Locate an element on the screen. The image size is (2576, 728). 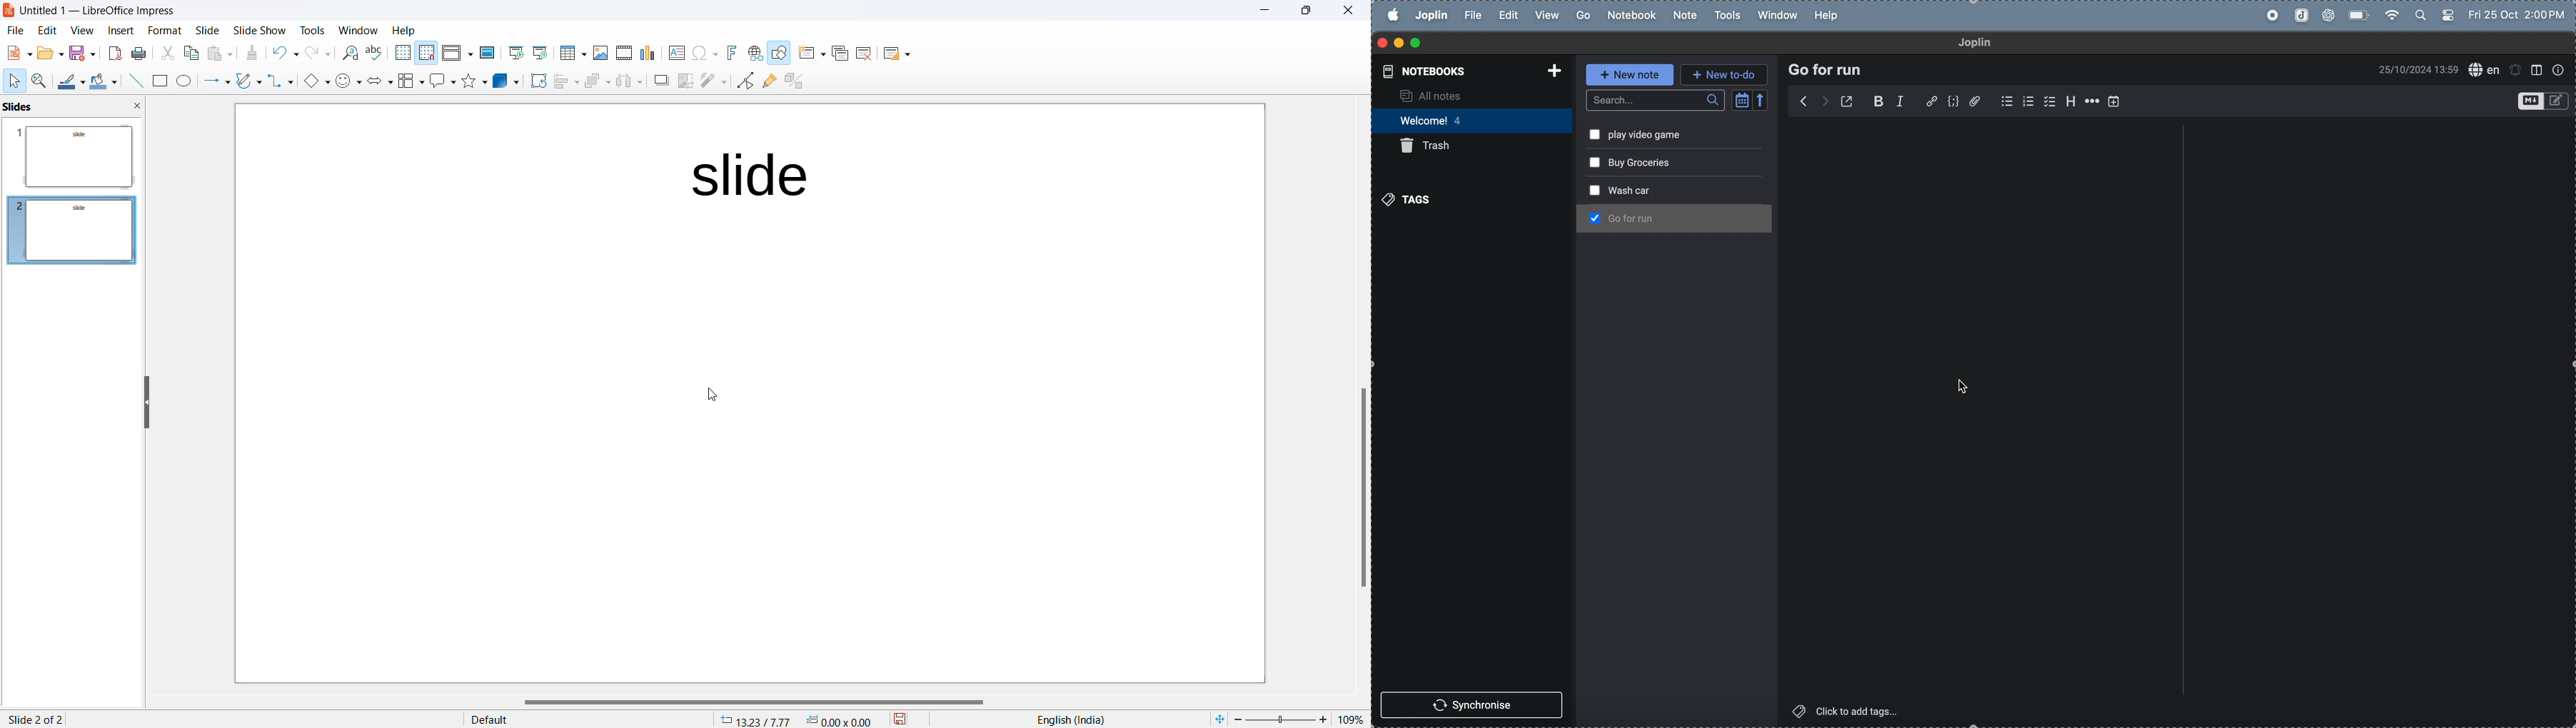
file is located at coordinates (1470, 14).